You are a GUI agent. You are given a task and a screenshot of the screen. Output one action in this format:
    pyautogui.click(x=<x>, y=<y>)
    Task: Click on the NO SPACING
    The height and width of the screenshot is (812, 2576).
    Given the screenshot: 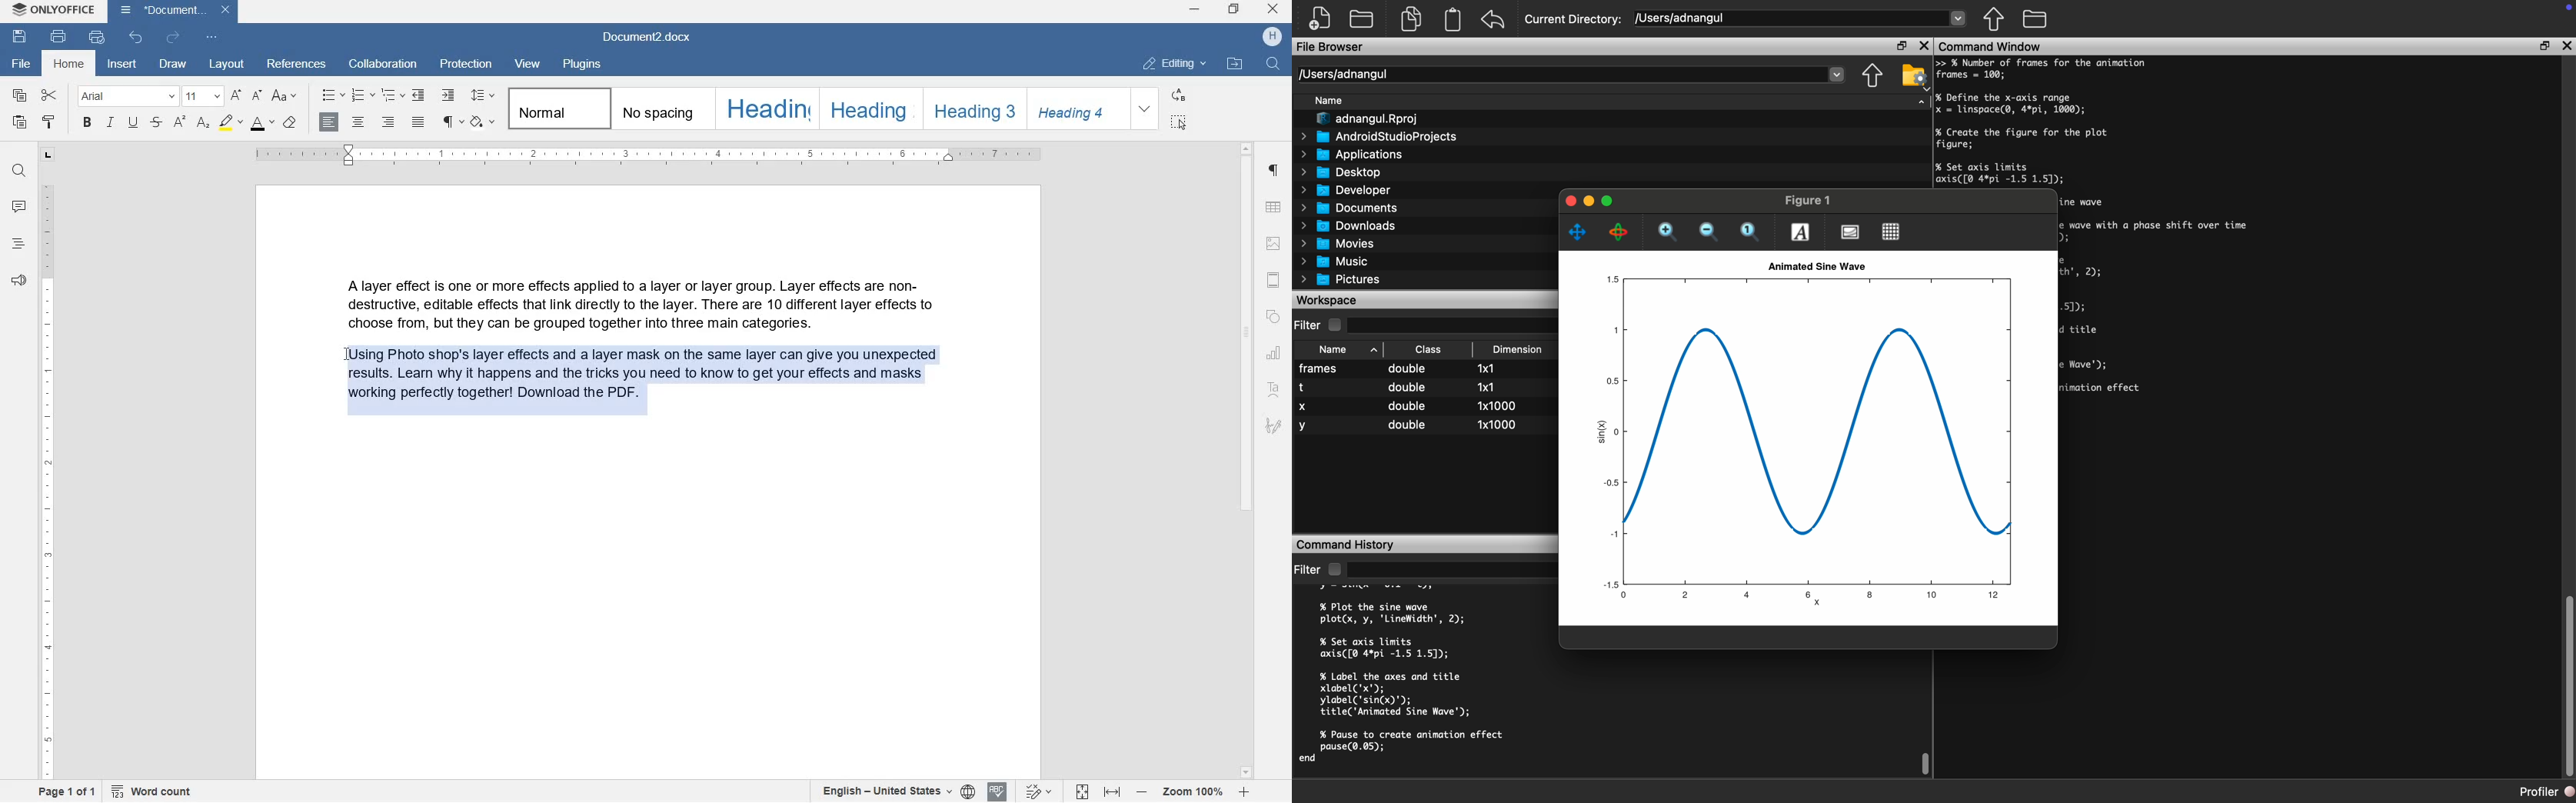 What is the action you would take?
    pyautogui.click(x=657, y=110)
    